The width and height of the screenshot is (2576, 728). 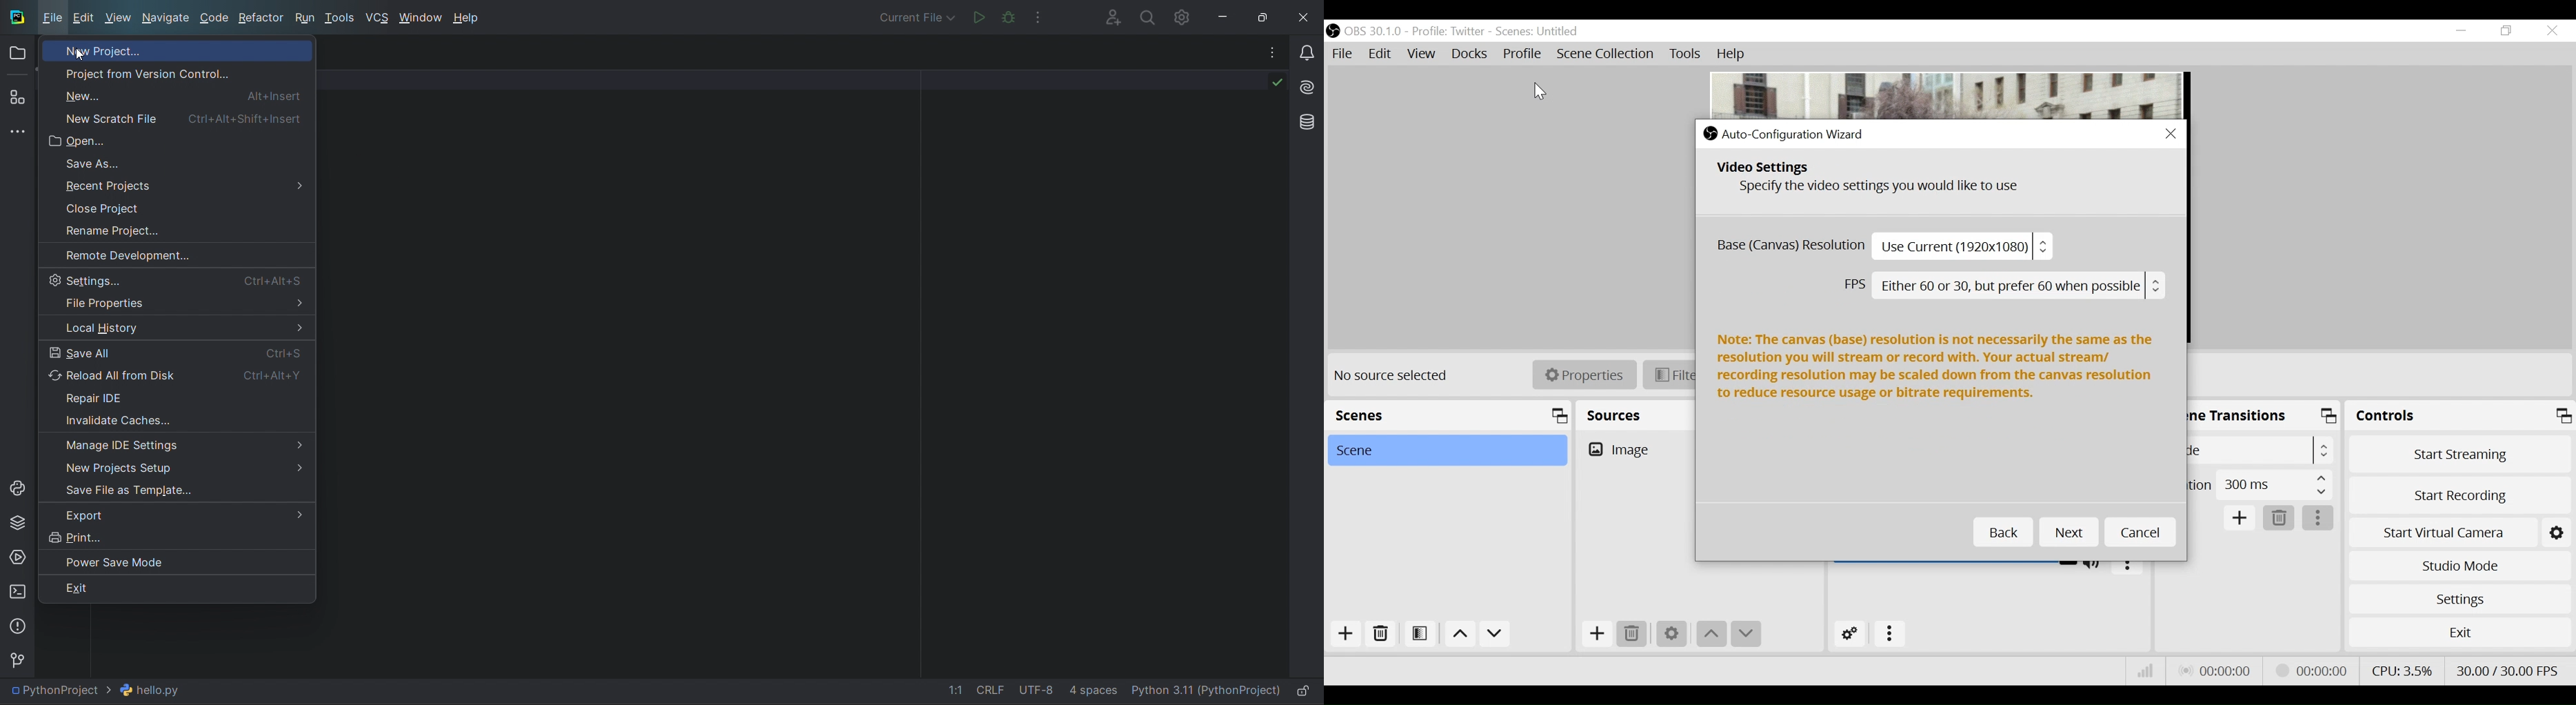 I want to click on Add, so click(x=2241, y=519).